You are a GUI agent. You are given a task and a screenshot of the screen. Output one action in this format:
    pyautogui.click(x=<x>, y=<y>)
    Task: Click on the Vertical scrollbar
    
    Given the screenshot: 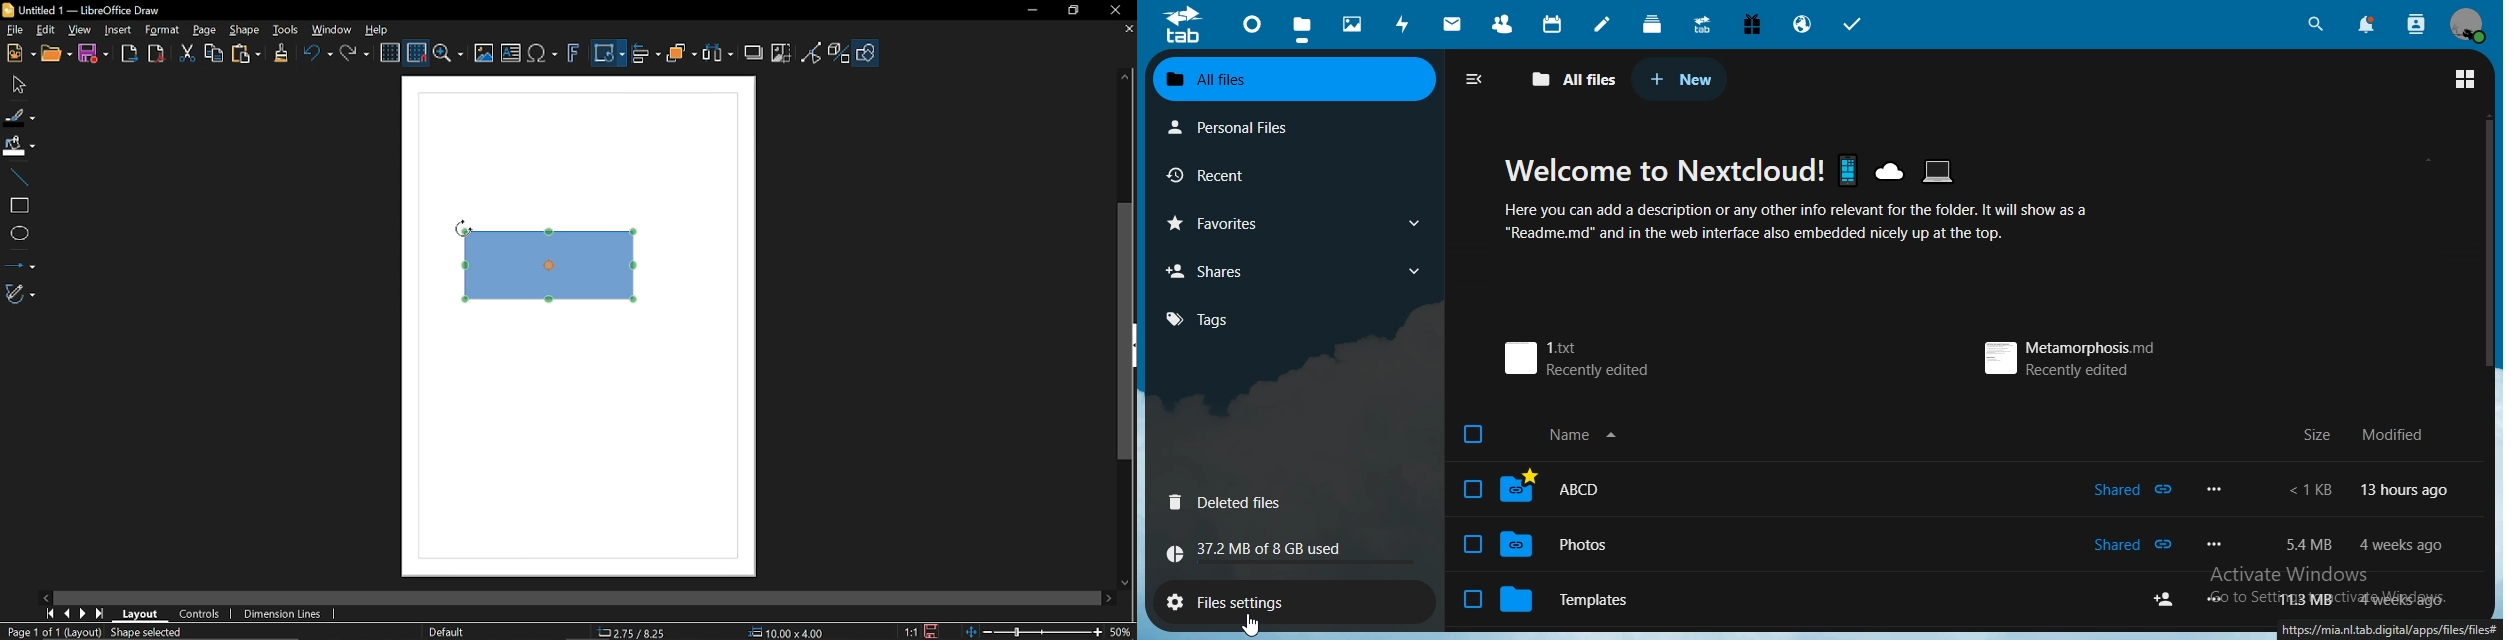 What is the action you would take?
    pyautogui.click(x=1126, y=331)
    